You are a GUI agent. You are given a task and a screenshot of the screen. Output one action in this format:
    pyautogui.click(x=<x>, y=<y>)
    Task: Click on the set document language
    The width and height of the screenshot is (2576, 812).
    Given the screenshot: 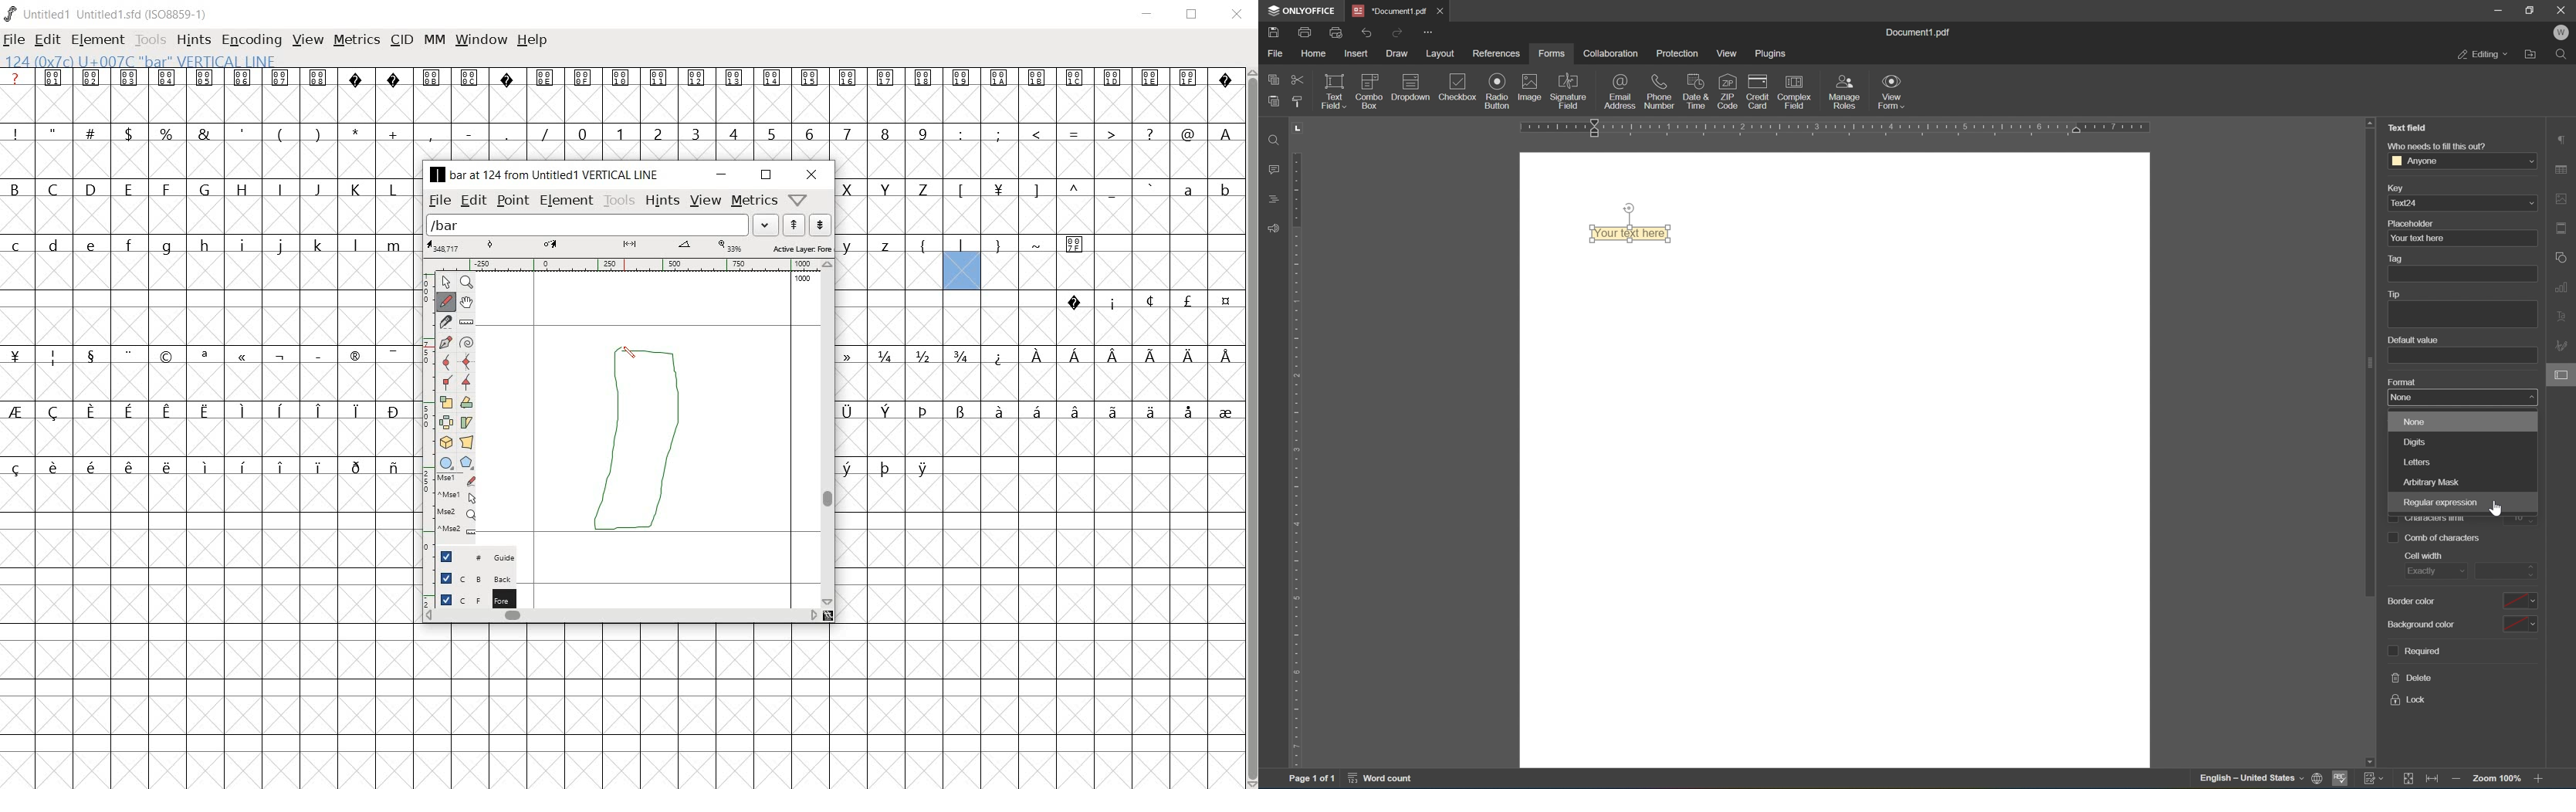 What is the action you would take?
    pyautogui.click(x=2321, y=779)
    